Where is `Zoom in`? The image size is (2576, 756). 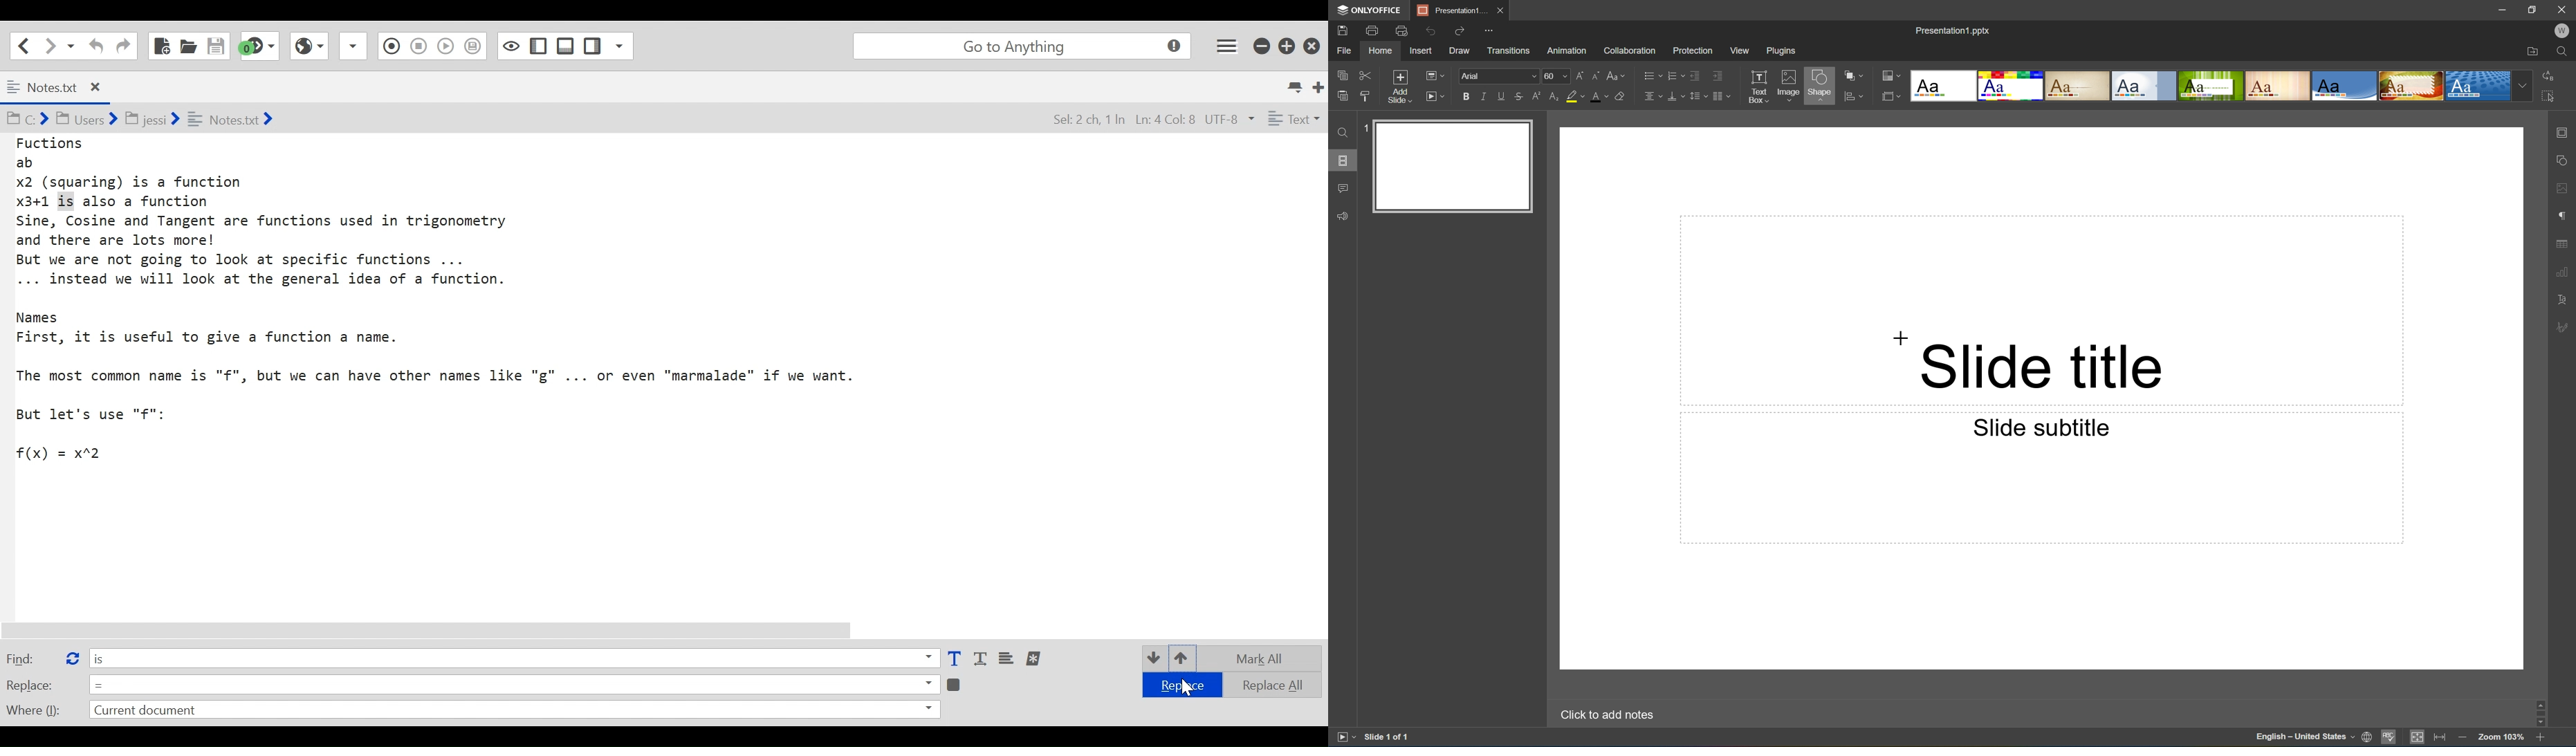 Zoom in is located at coordinates (2540, 738).